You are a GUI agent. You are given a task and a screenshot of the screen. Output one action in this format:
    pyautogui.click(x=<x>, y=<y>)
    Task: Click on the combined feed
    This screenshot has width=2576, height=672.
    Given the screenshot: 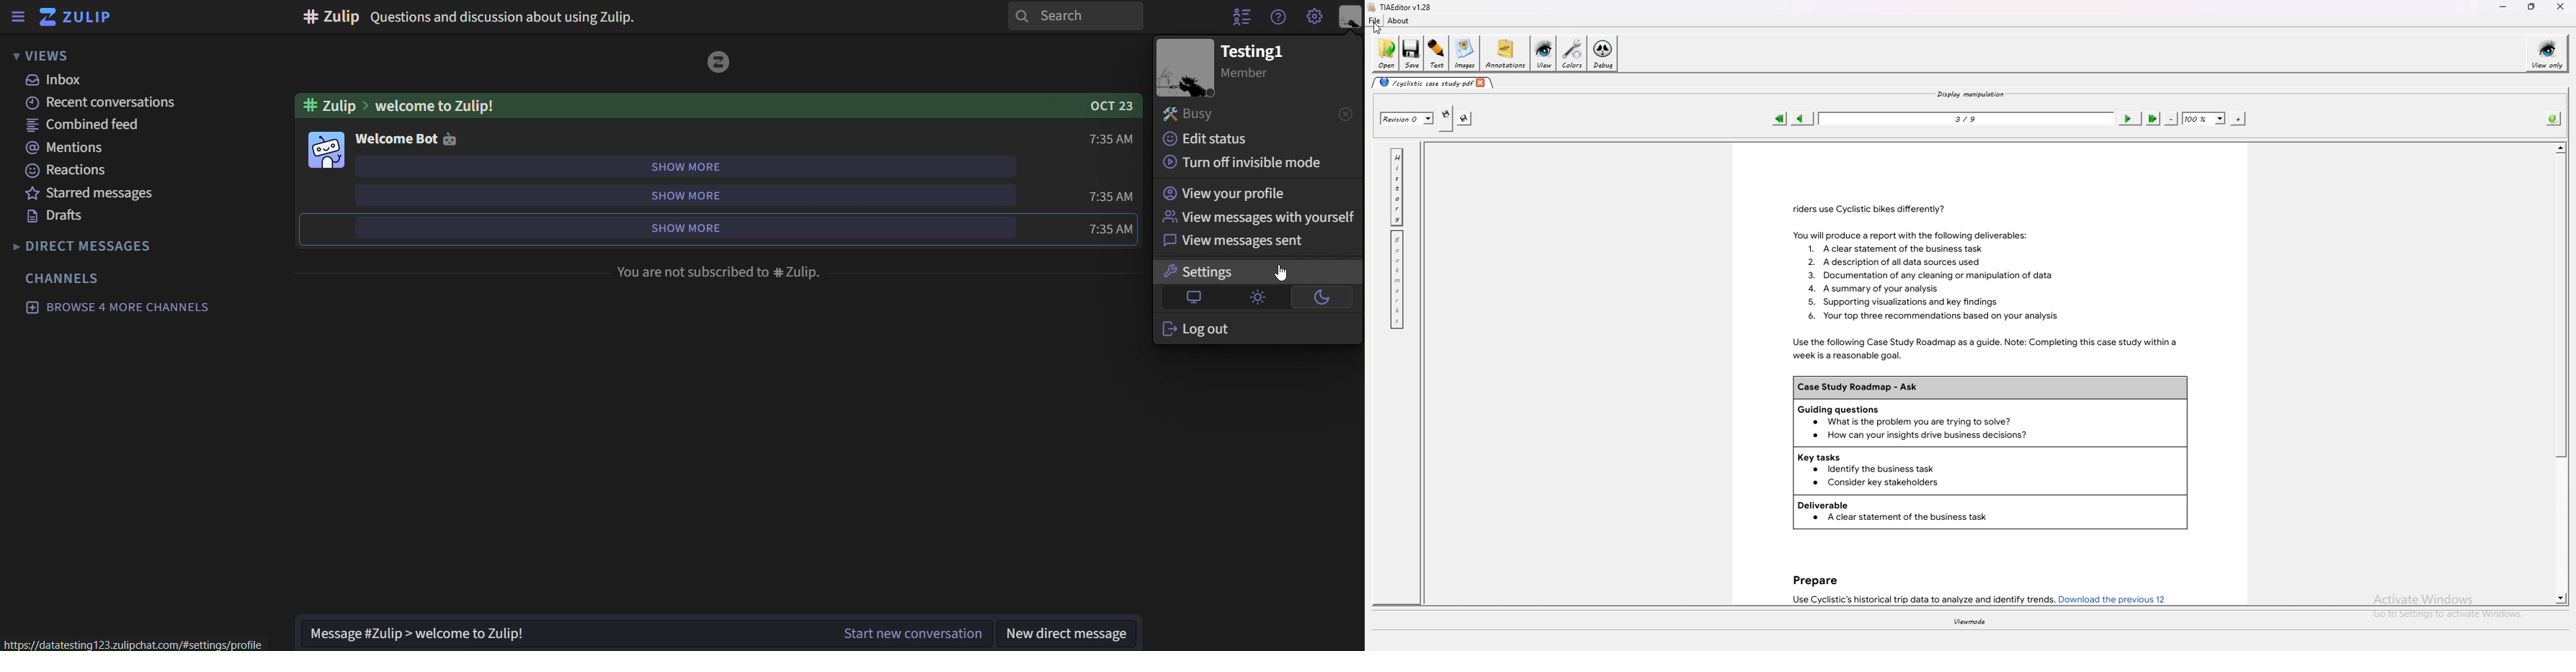 What is the action you would take?
    pyautogui.click(x=84, y=127)
    